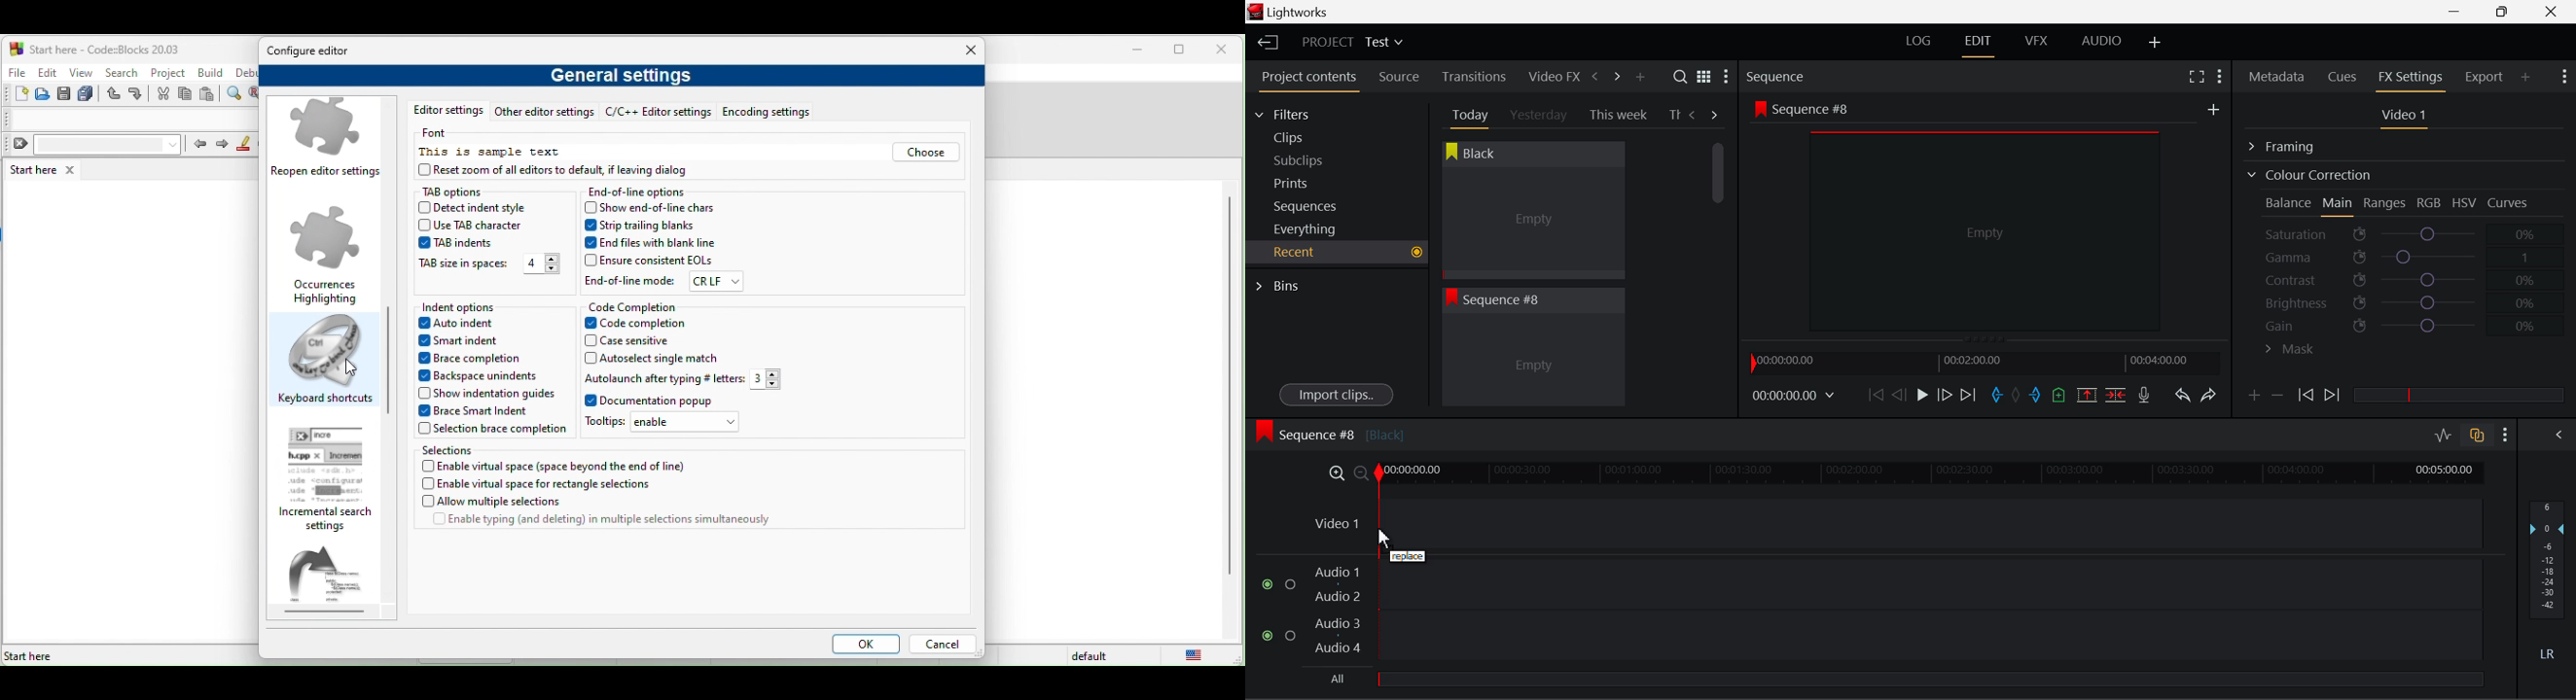 The width and height of the screenshot is (2576, 700). I want to click on Import clips, so click(1336, 396).